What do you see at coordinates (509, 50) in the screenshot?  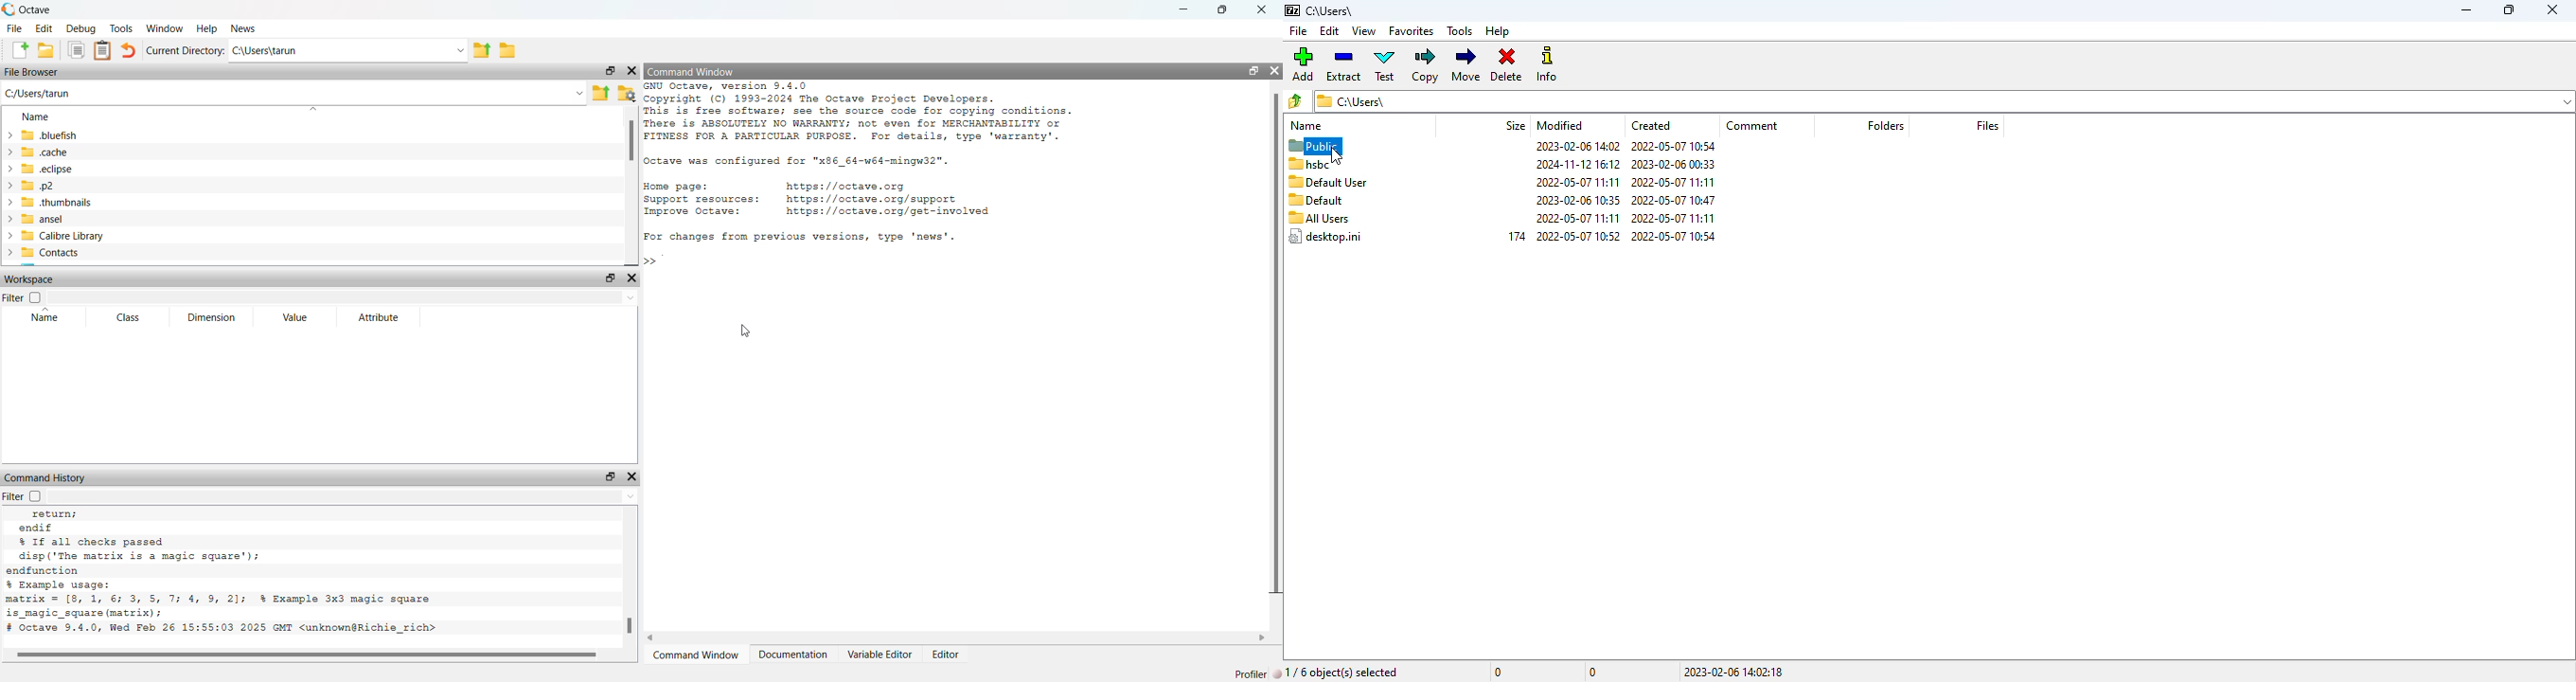 I see `Folder` at bounding box center [509, 50].